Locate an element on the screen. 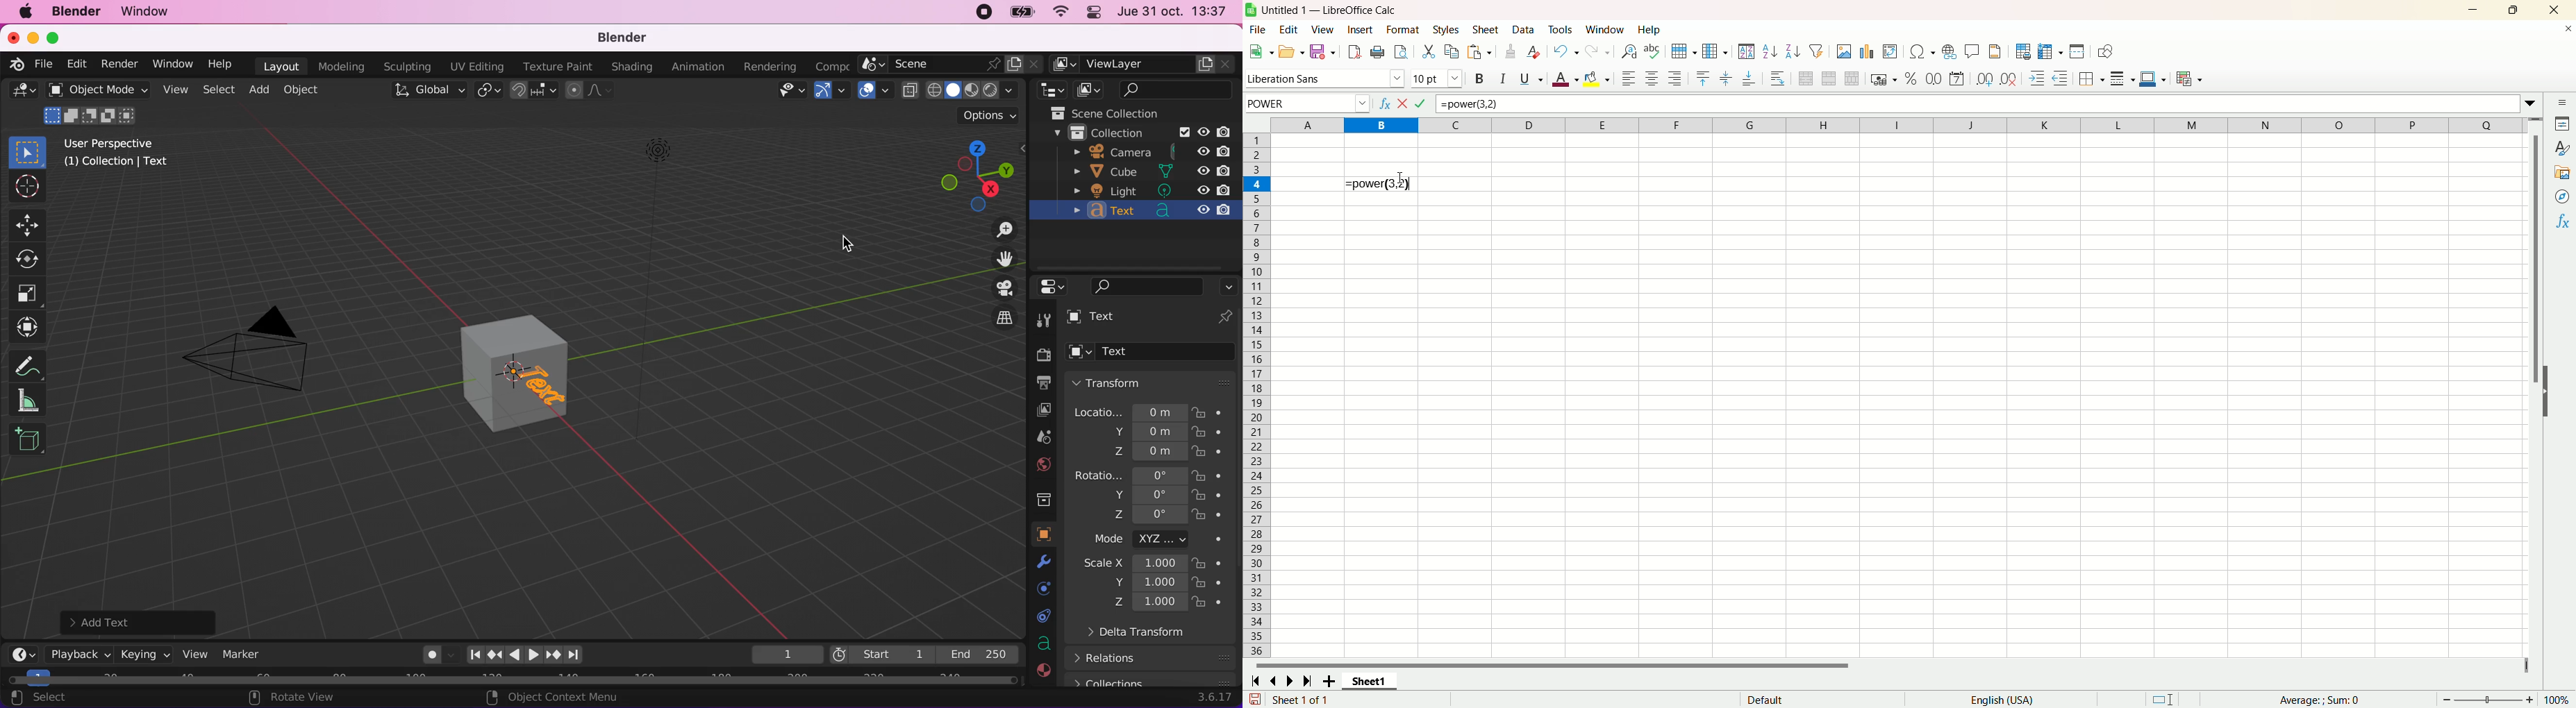 Image resolution: width=2576 pixels, height=728 pixels. Next sheet is located at coordinates (1293, 682).